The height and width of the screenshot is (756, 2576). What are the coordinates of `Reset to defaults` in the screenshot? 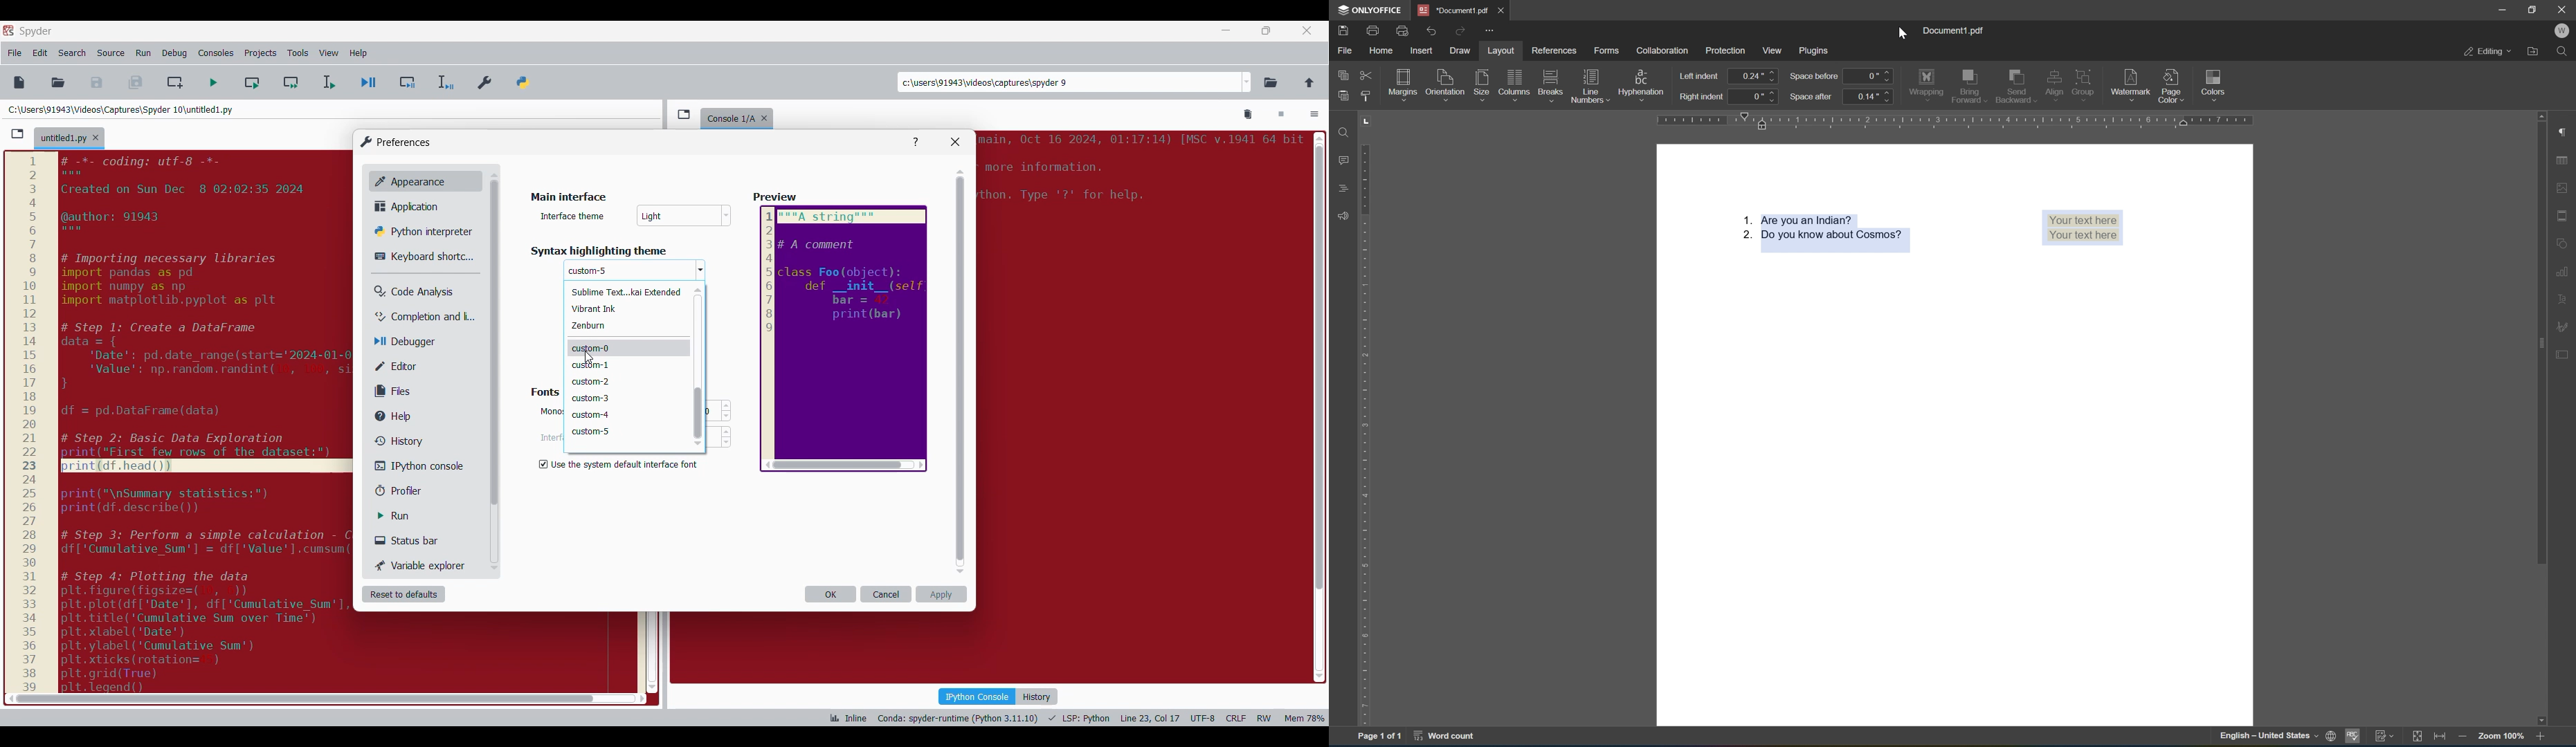 It's located at (403, 594).